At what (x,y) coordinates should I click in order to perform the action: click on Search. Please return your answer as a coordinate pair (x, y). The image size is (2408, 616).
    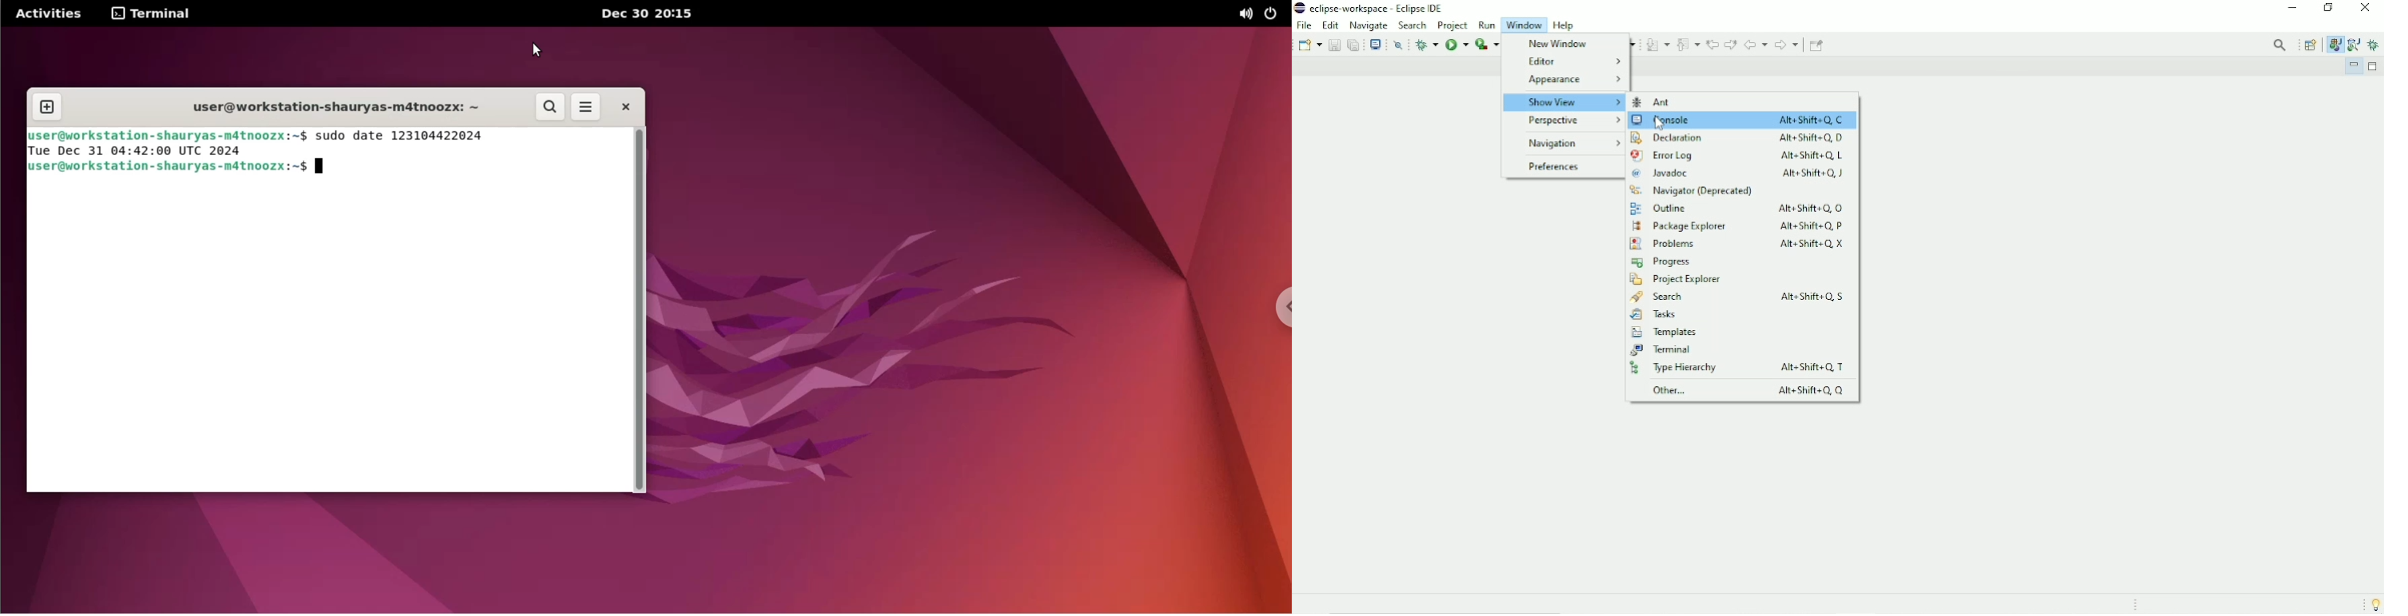
    Looking at the image, I should click on (1413, 26).